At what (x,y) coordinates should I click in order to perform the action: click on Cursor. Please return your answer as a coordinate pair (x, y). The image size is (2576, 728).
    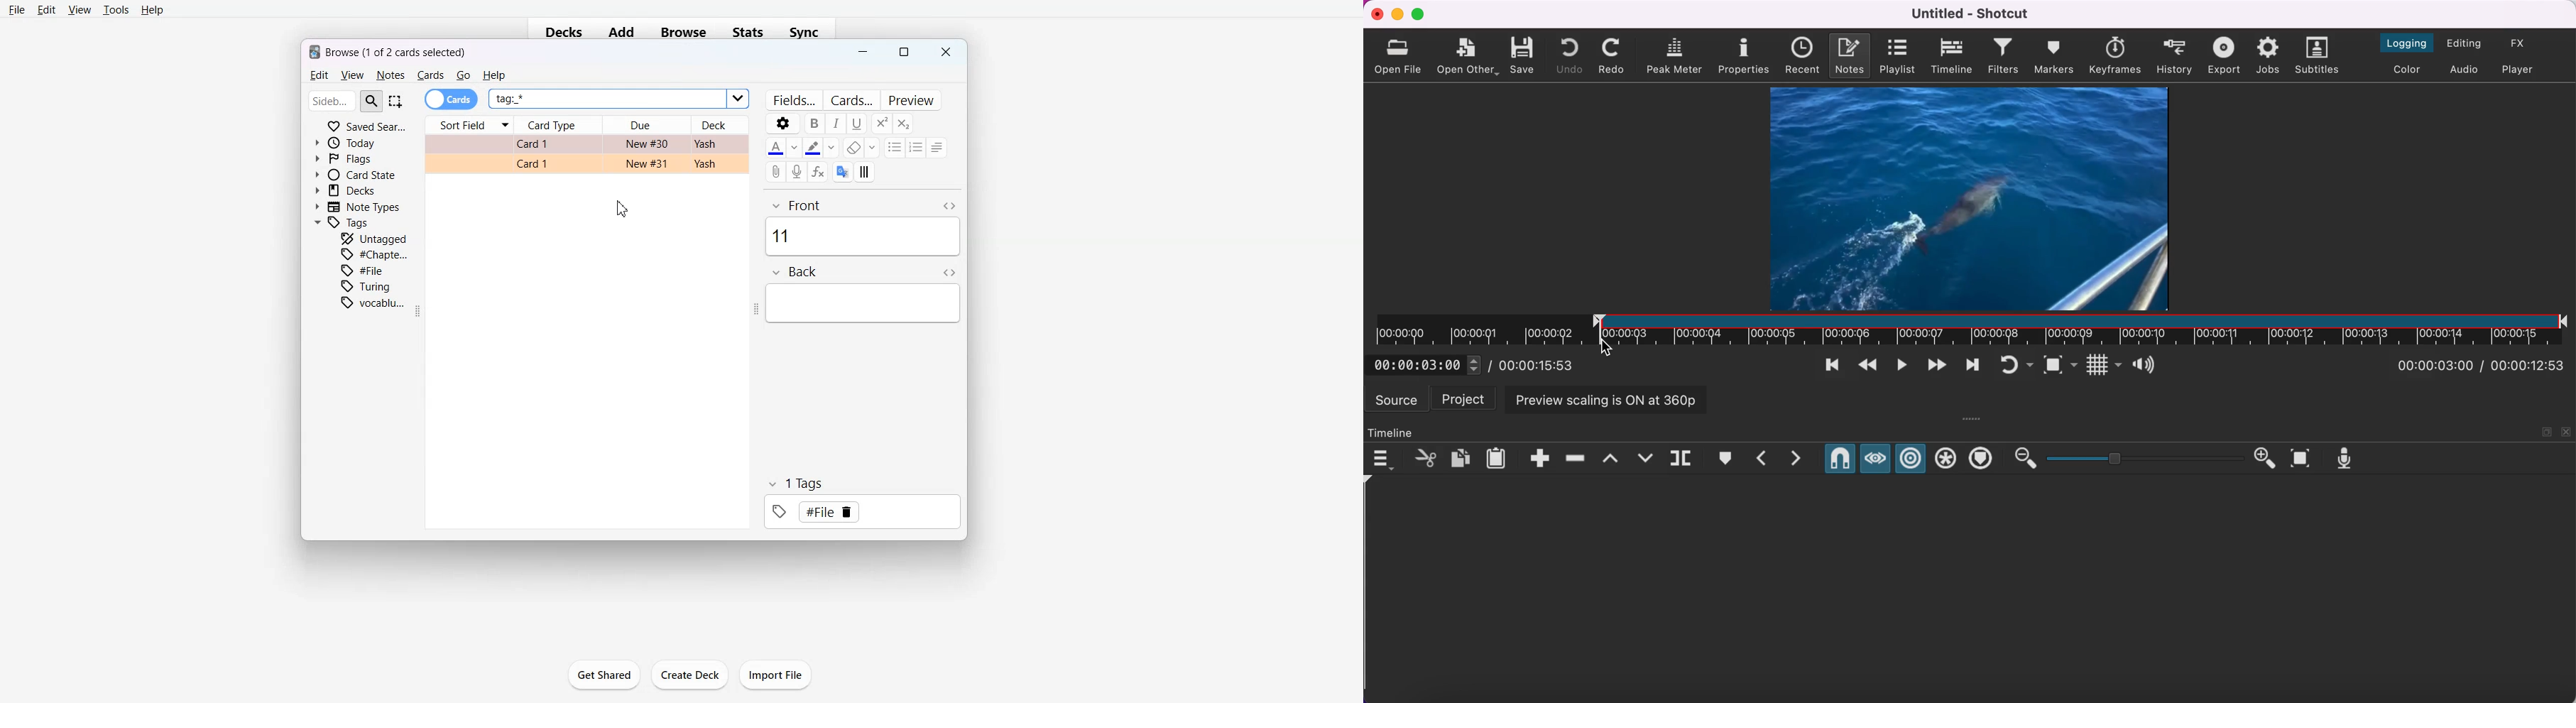
    Looking at the image, I should click on (623, 207).